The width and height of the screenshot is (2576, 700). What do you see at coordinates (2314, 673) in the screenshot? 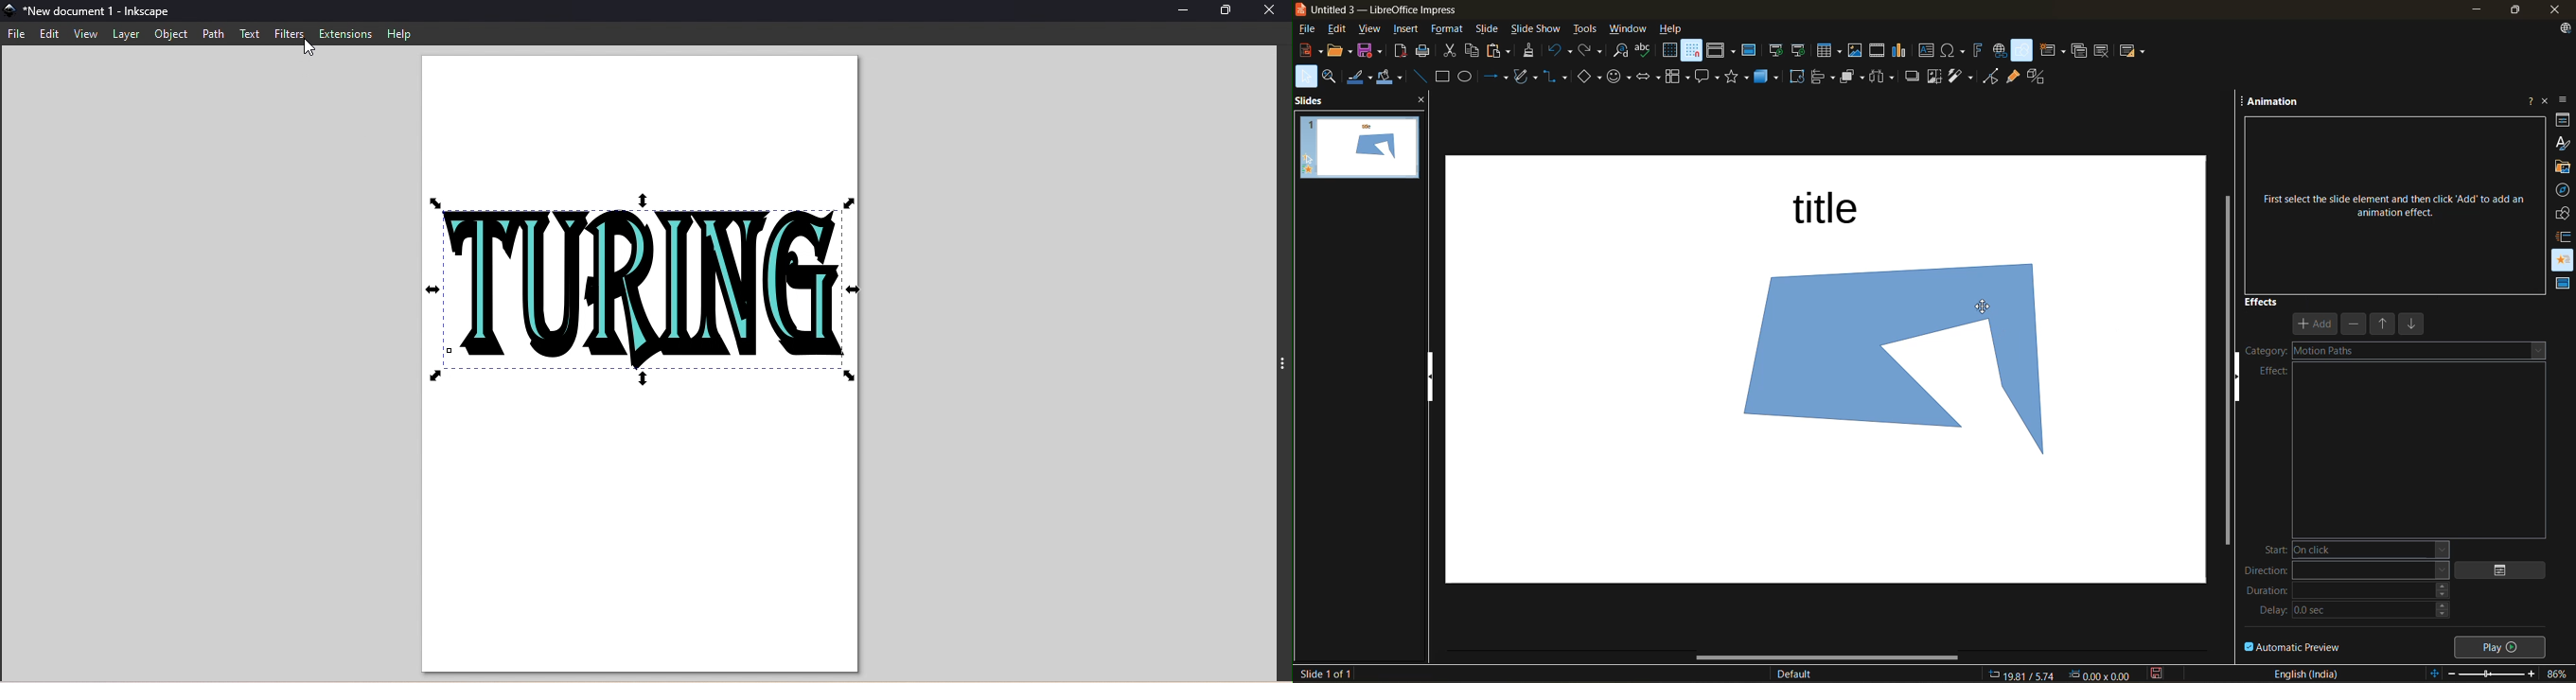
I see `text language` at bounding box center [2314, 673].